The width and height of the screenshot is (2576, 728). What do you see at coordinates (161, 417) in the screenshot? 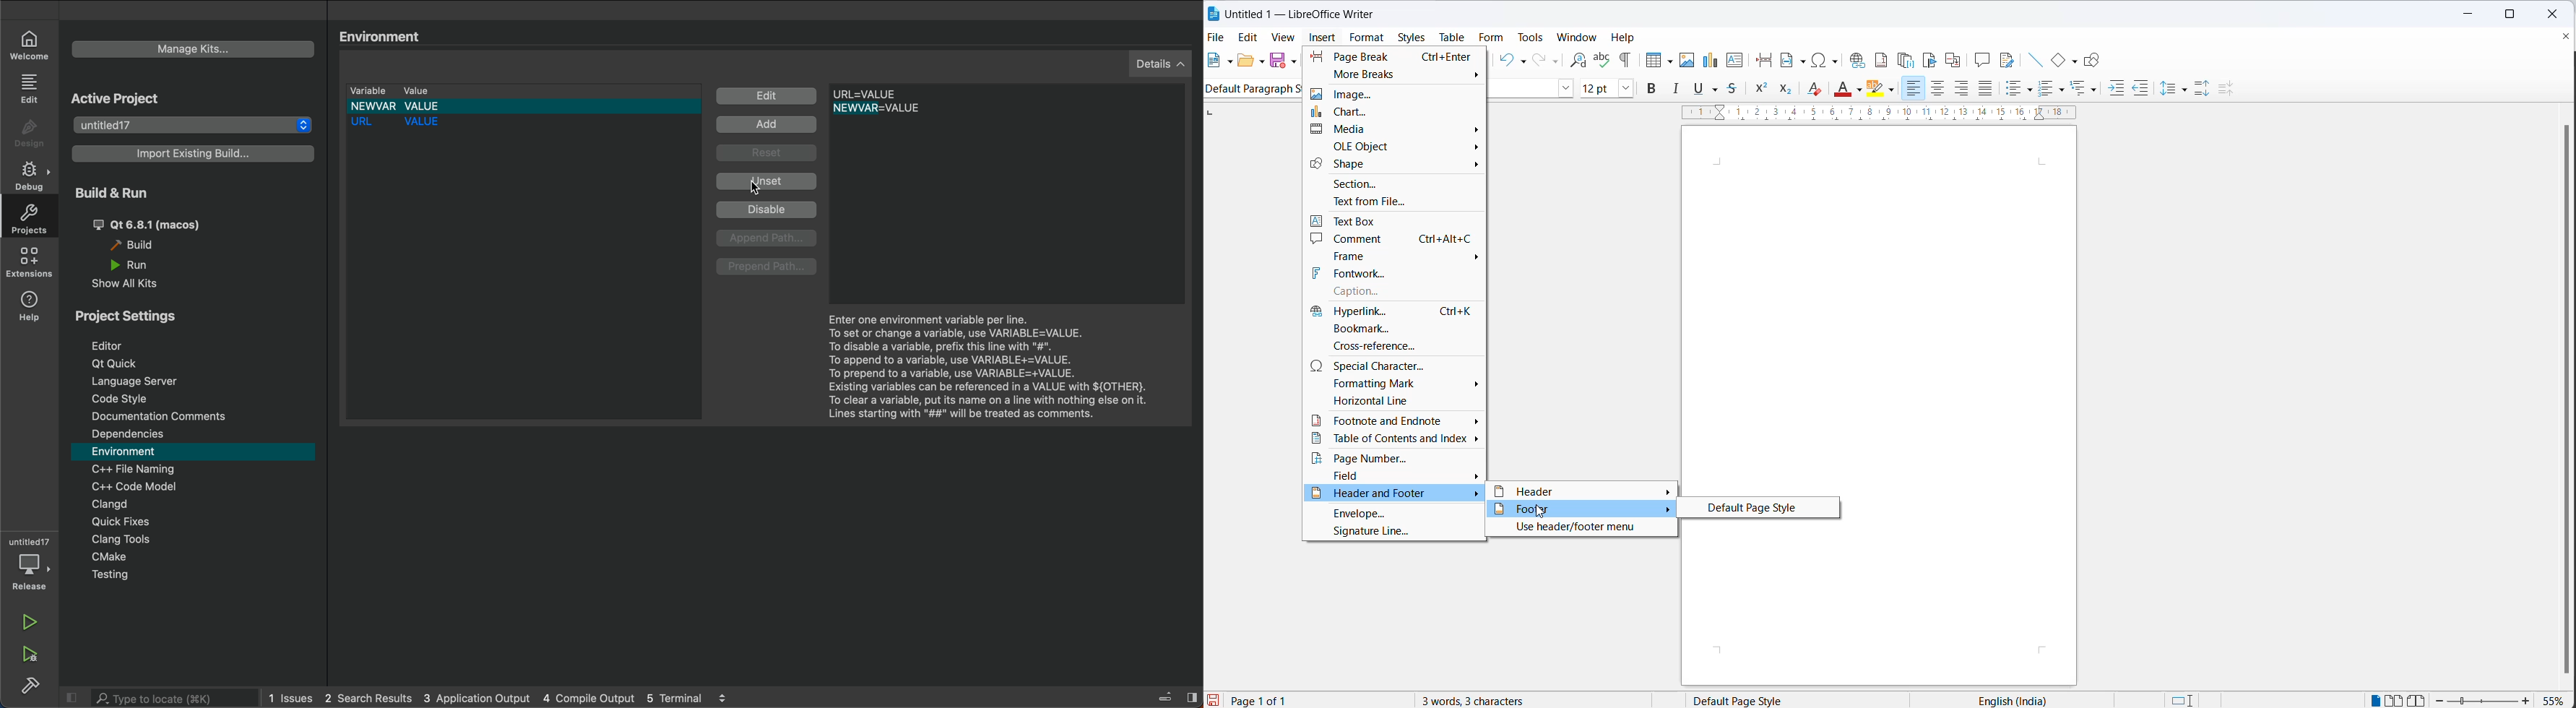
I see `comments` at bounding box center [161, 417].